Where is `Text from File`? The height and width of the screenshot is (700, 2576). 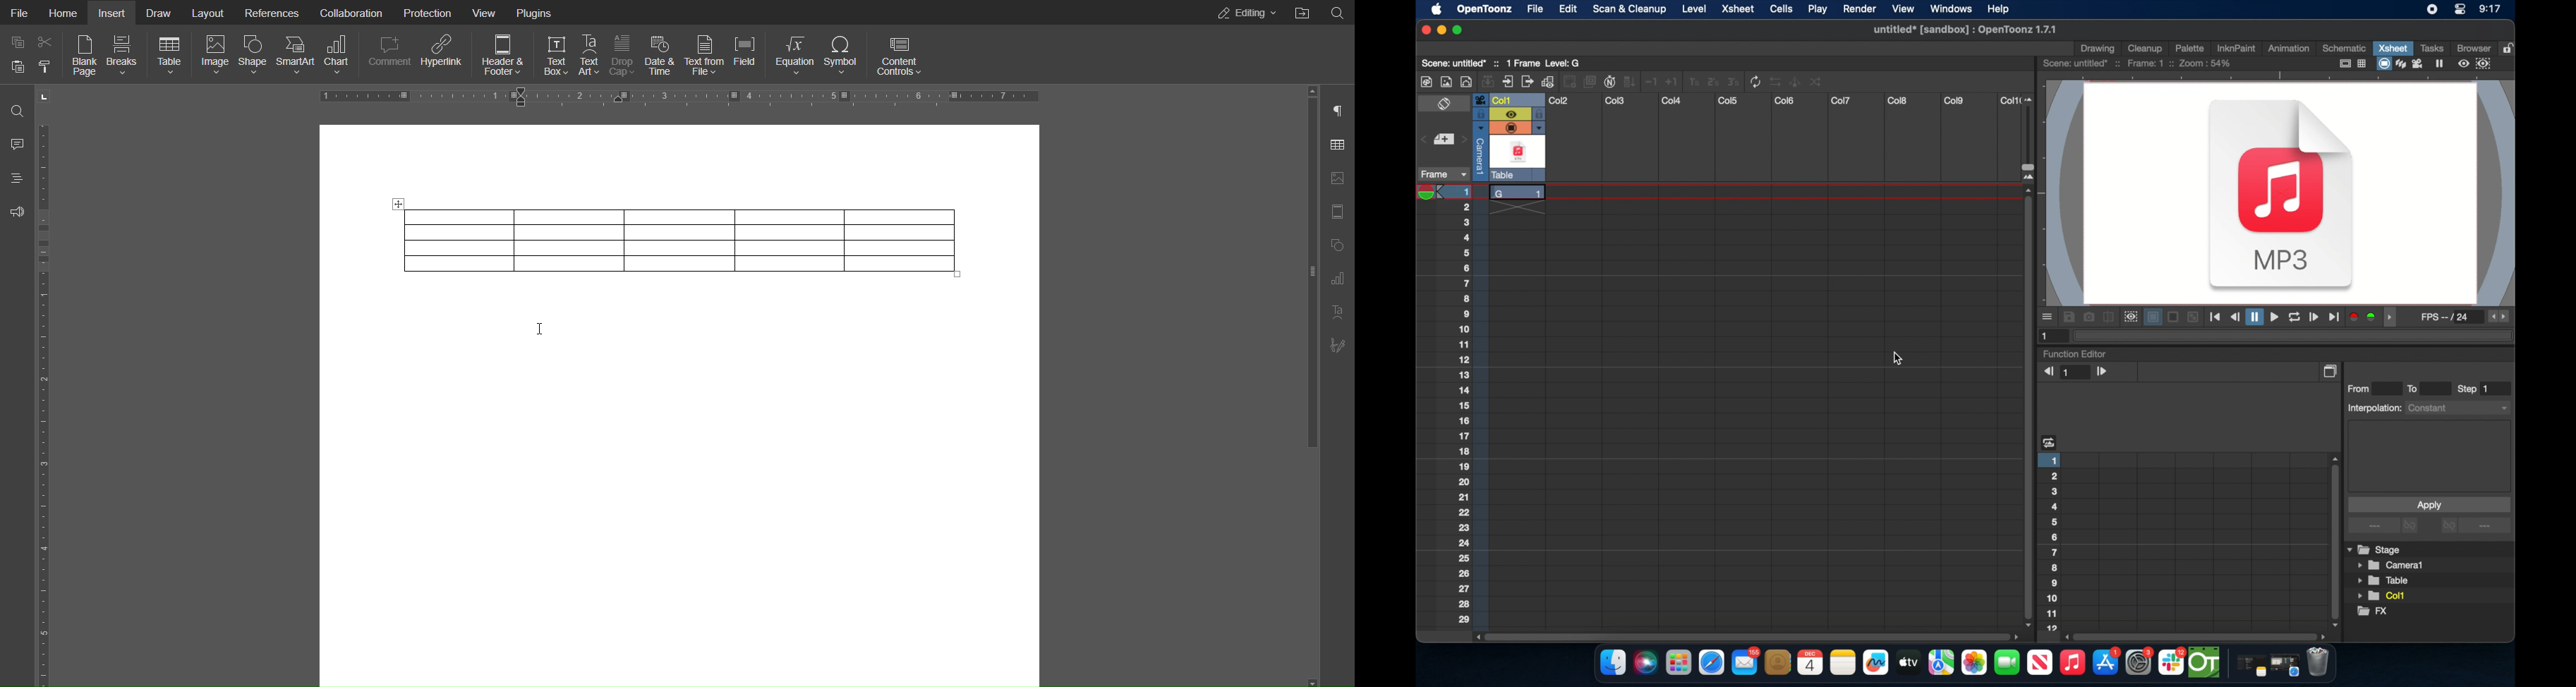 Text from File is located at coordinates (705, 56).